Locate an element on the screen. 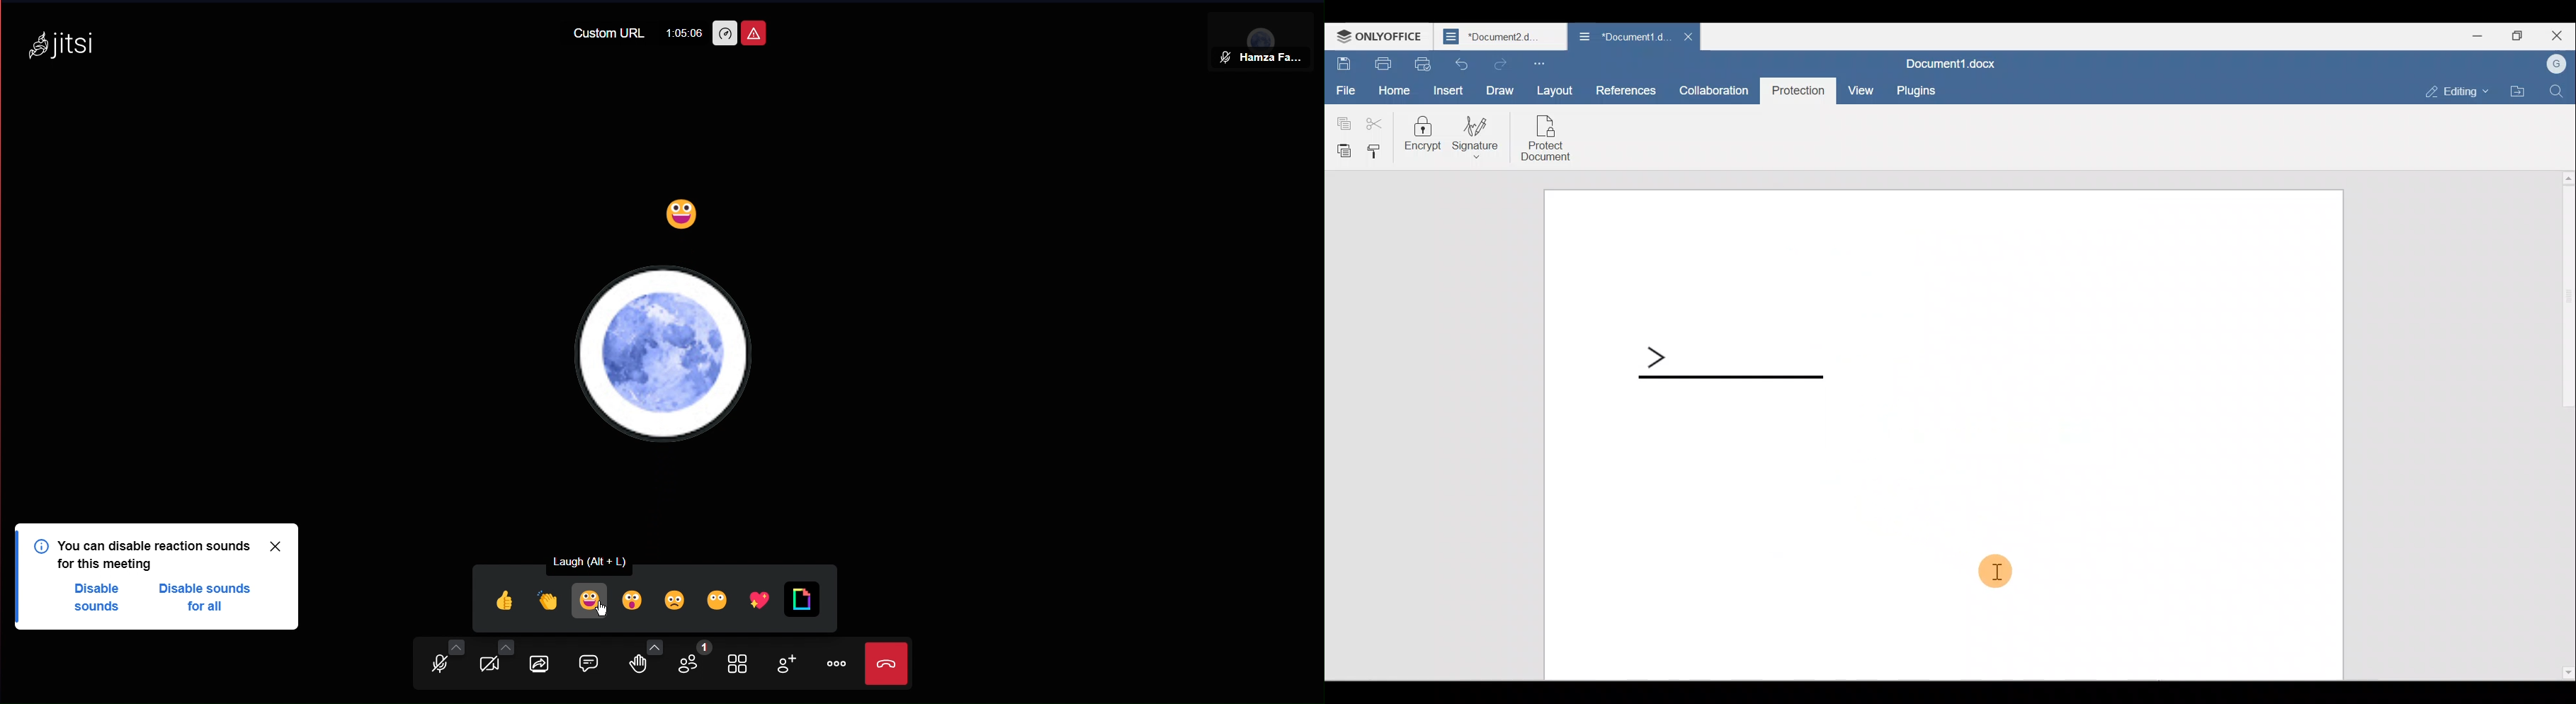 This screenshot has height=728, width=2576. 1:05:00 is located at coordinates (683, 33).